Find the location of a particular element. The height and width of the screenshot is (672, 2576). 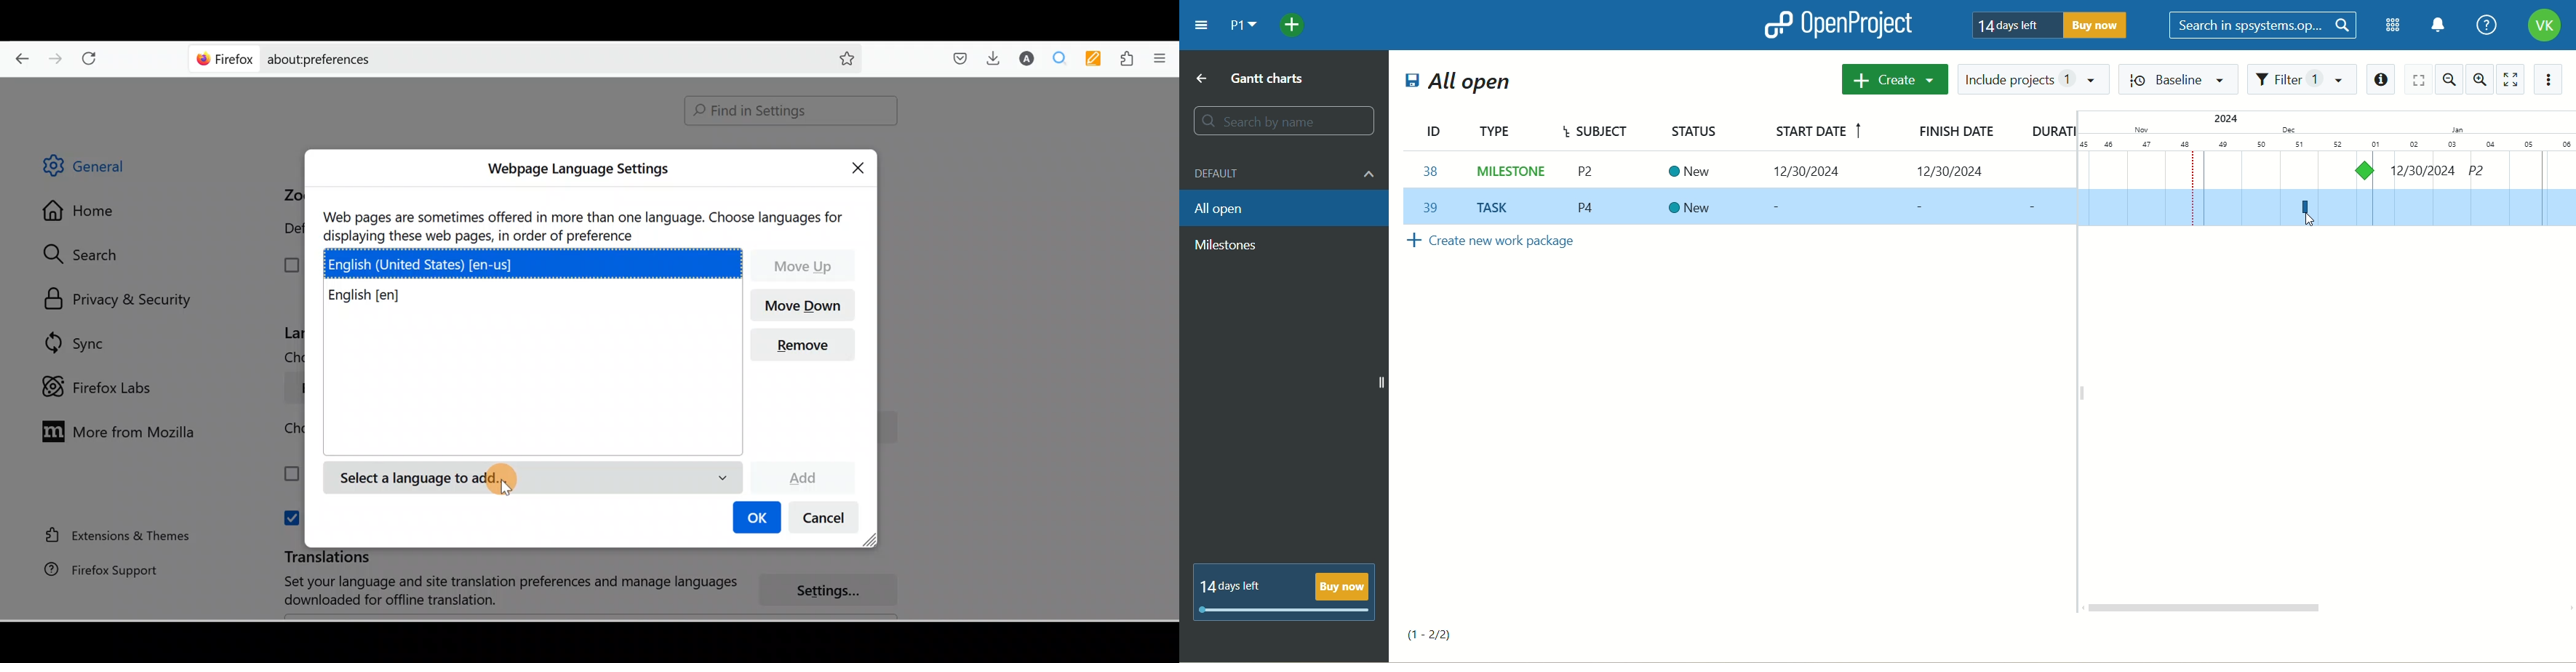

P2 is located at coordinates (1590, 172).